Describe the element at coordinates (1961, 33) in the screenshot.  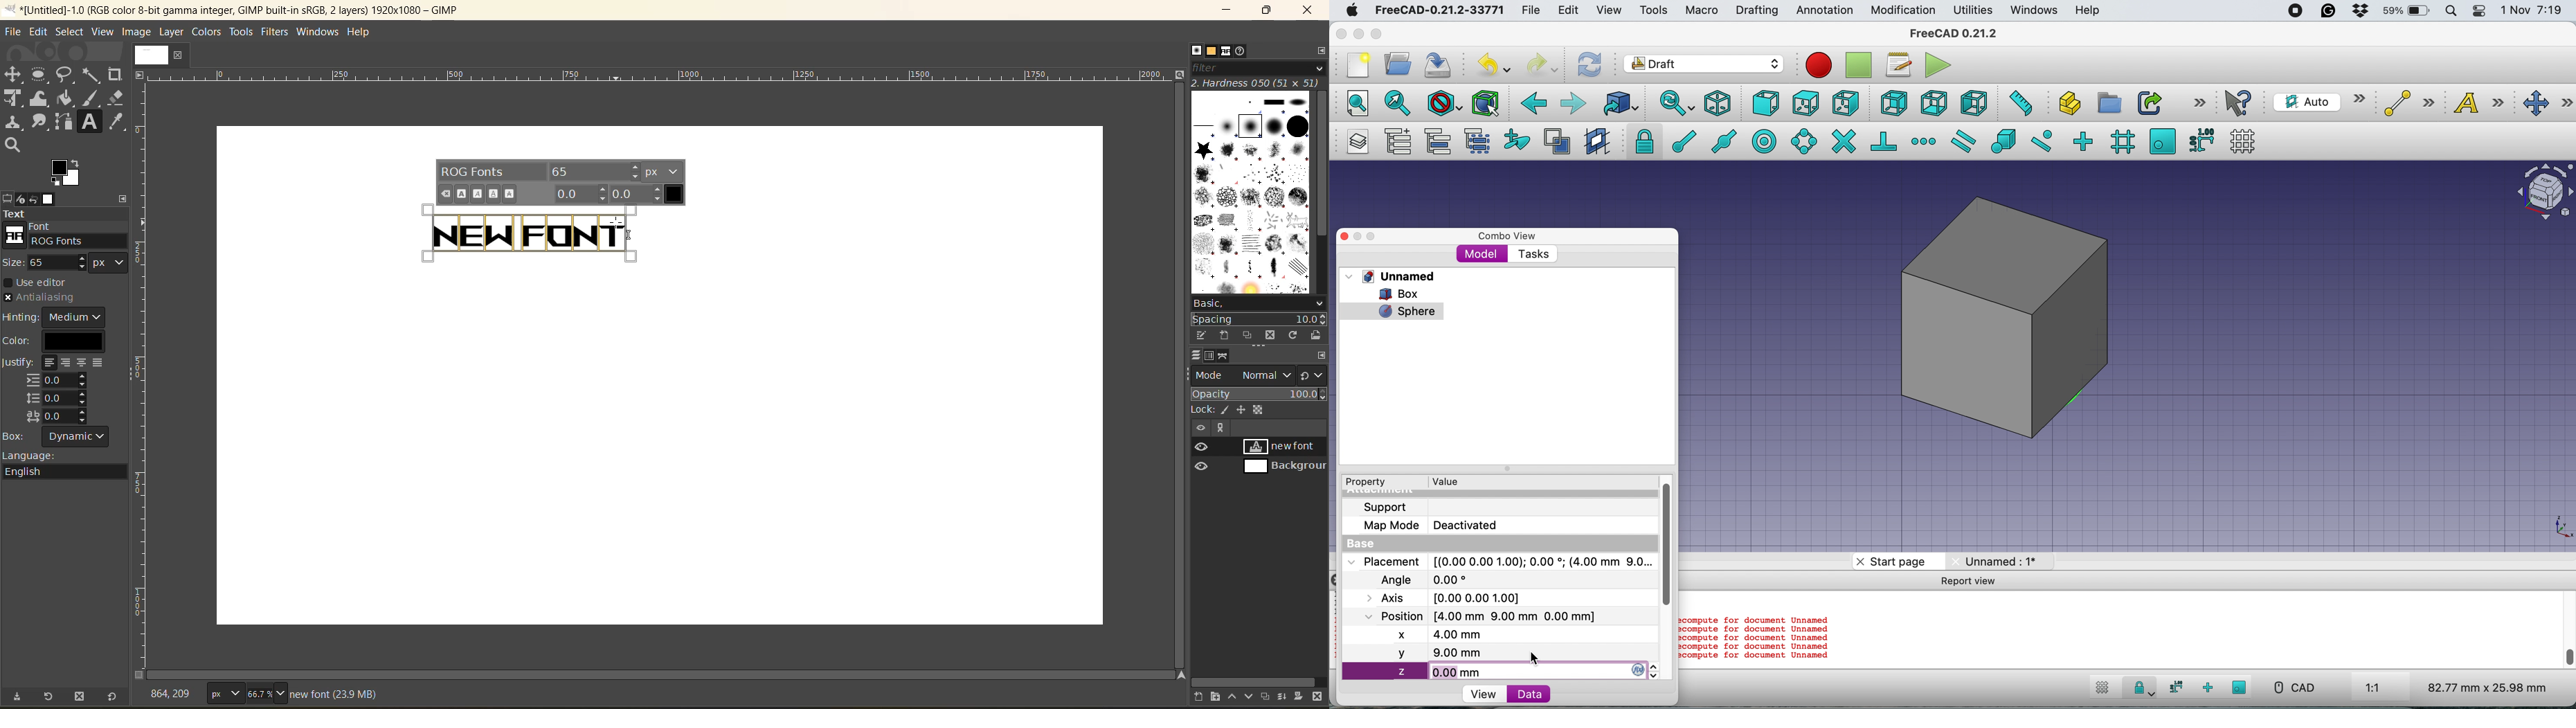
I see `freecad` at that location.